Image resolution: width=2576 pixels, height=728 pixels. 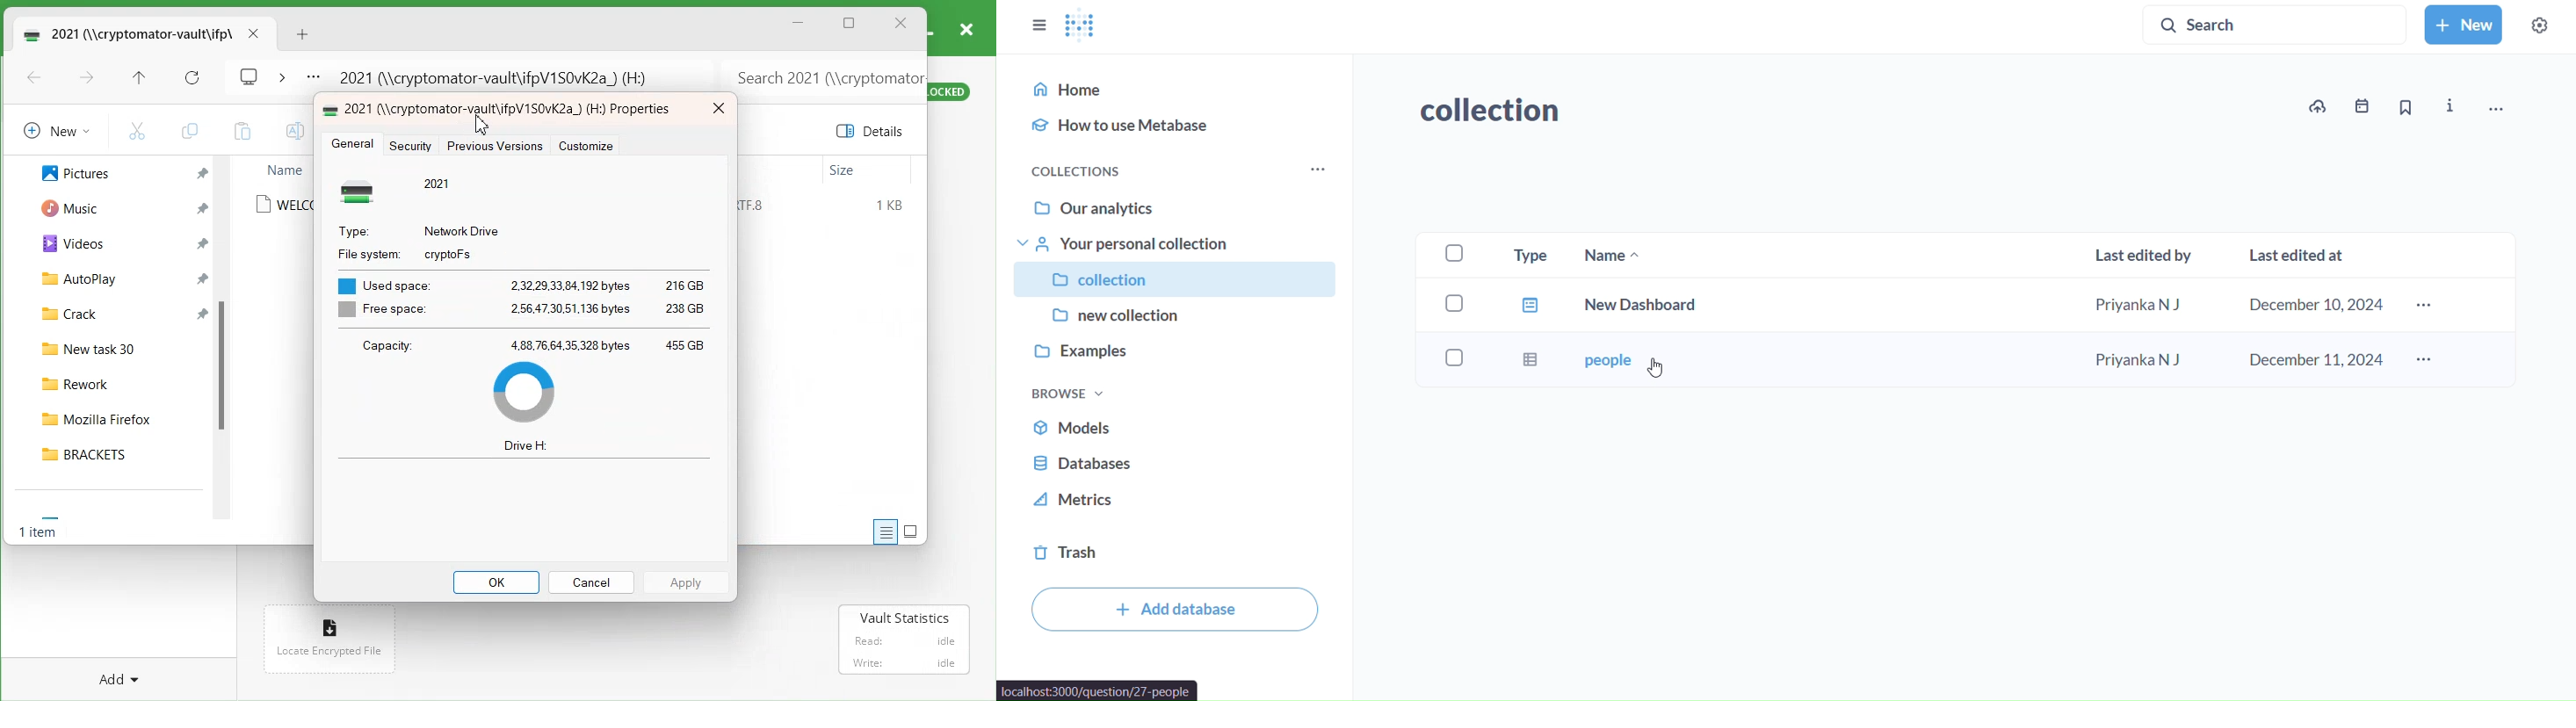 What do you see at coordinates (203, 312) in the screenshot?
I see `Pin a file` at bounding box center [203, 312].